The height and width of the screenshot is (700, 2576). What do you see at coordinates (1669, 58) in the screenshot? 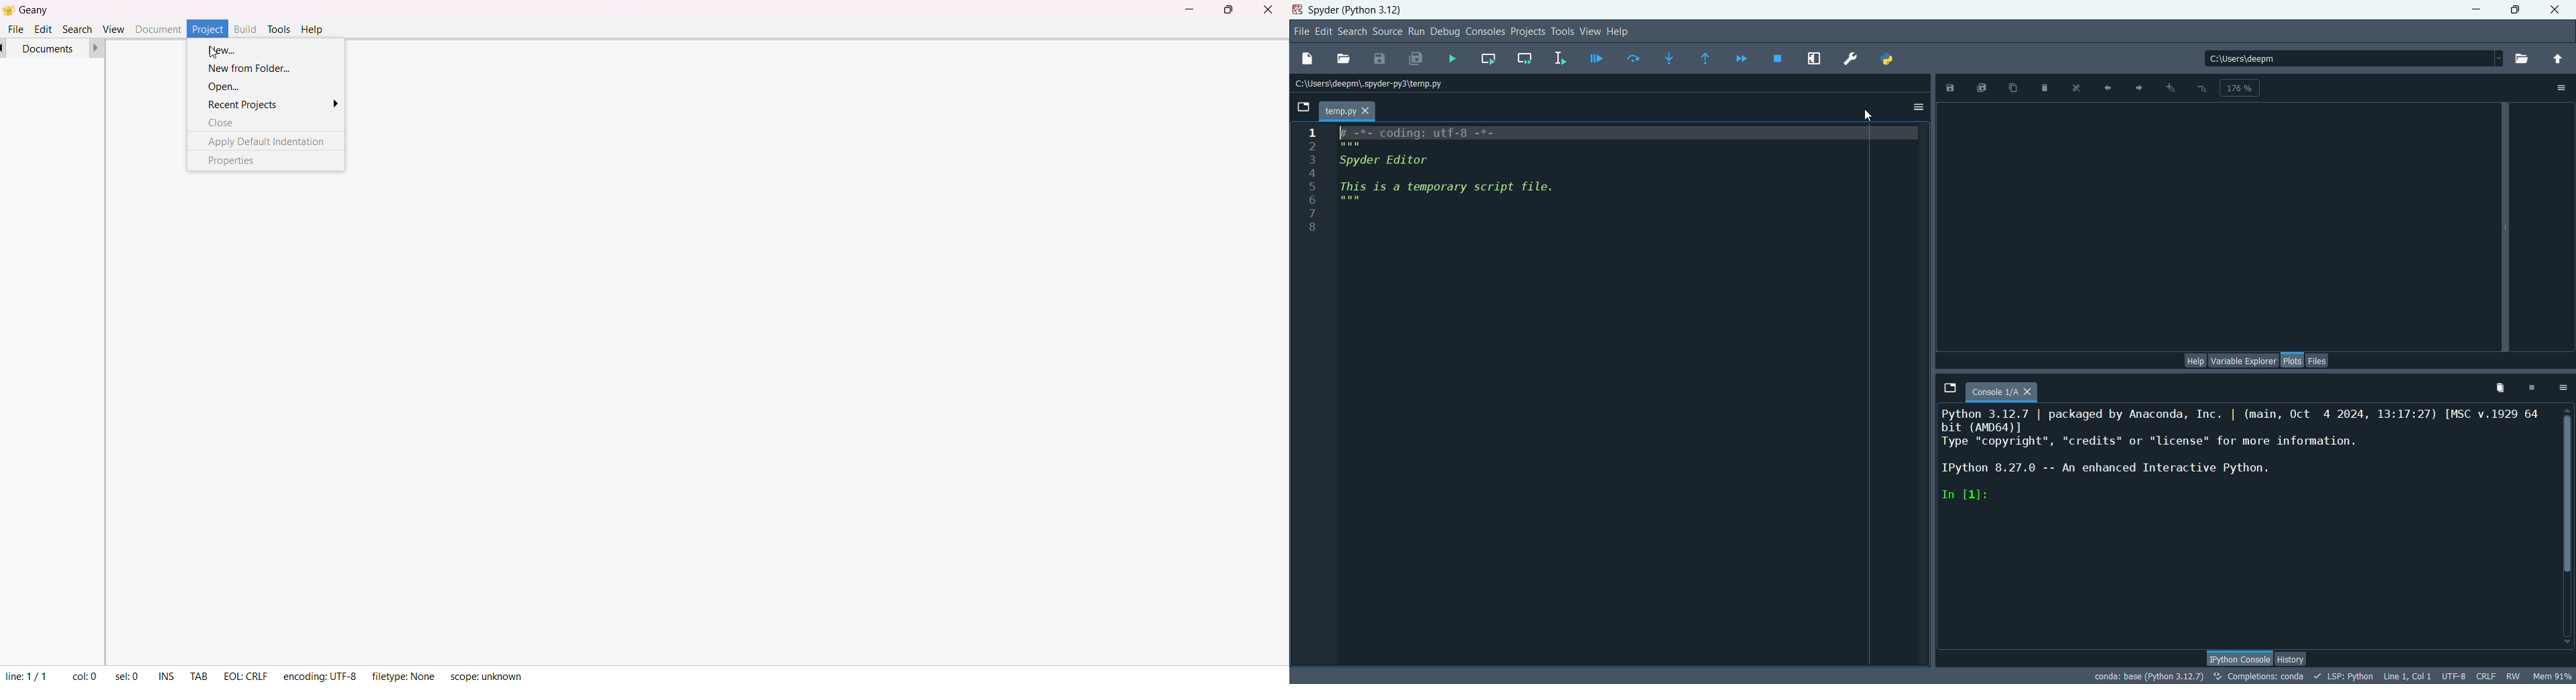
I see `step into function` at bounding box center [1669, 58].